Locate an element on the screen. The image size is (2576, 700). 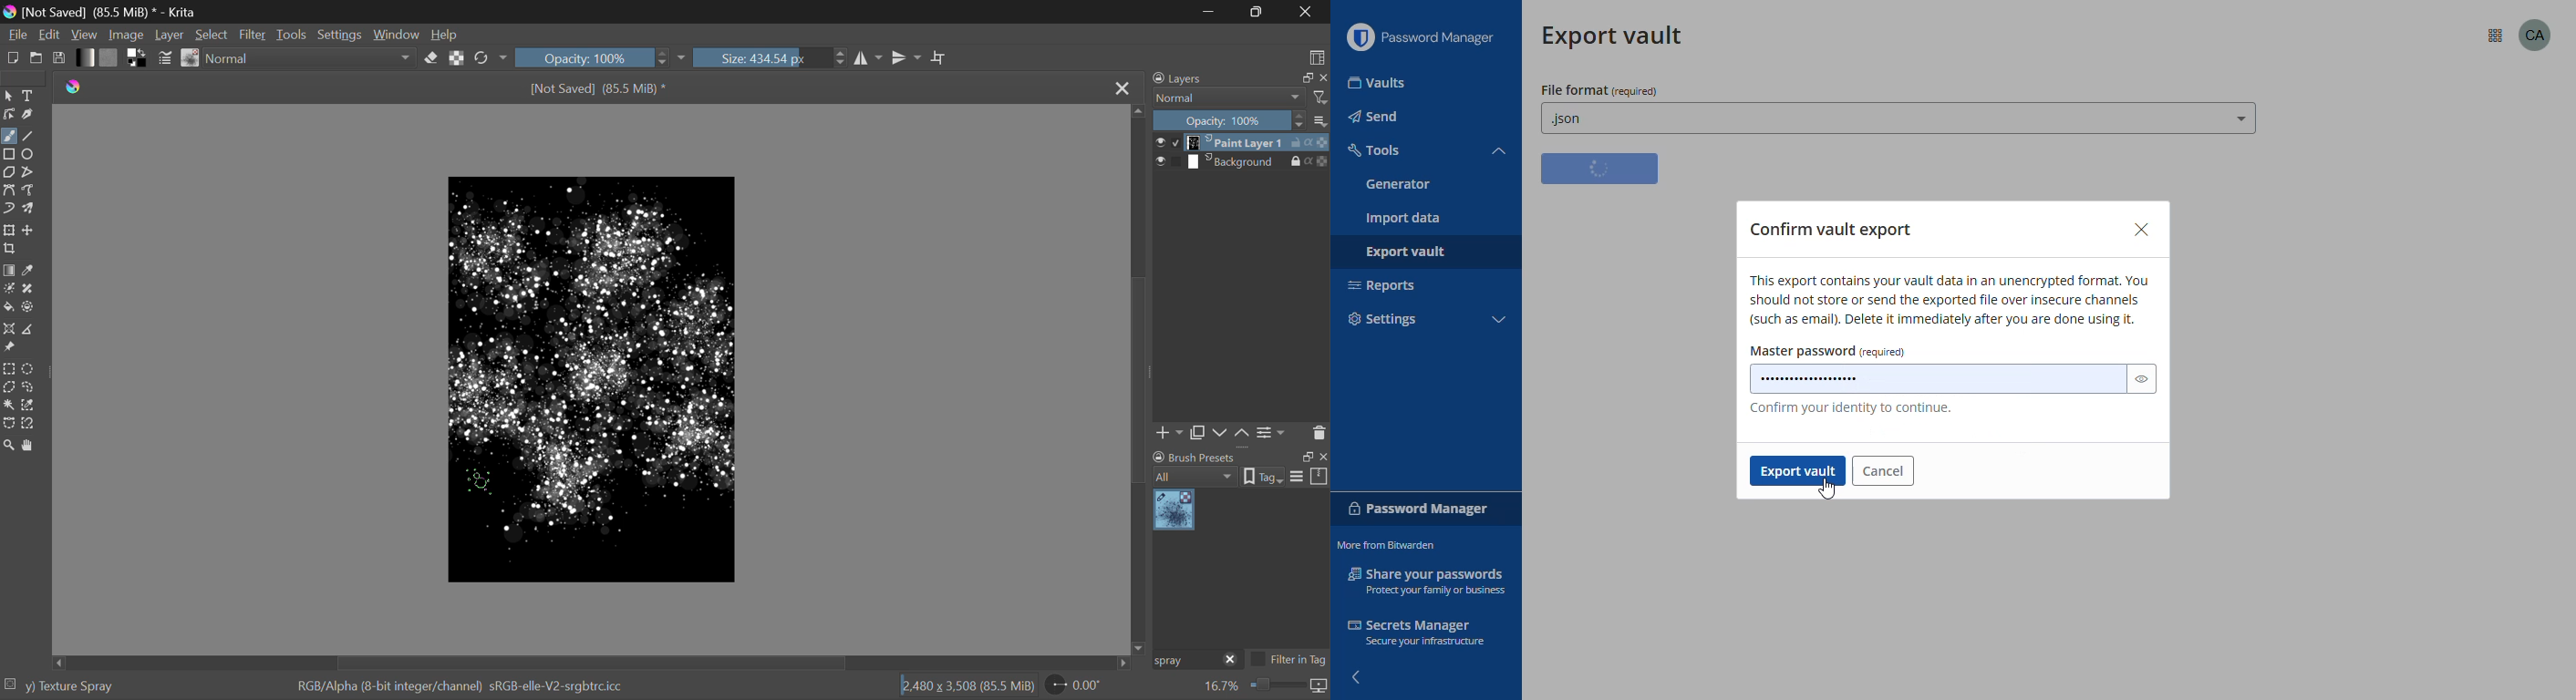
Brush Stroke Added is located at coordinates (569, 488).